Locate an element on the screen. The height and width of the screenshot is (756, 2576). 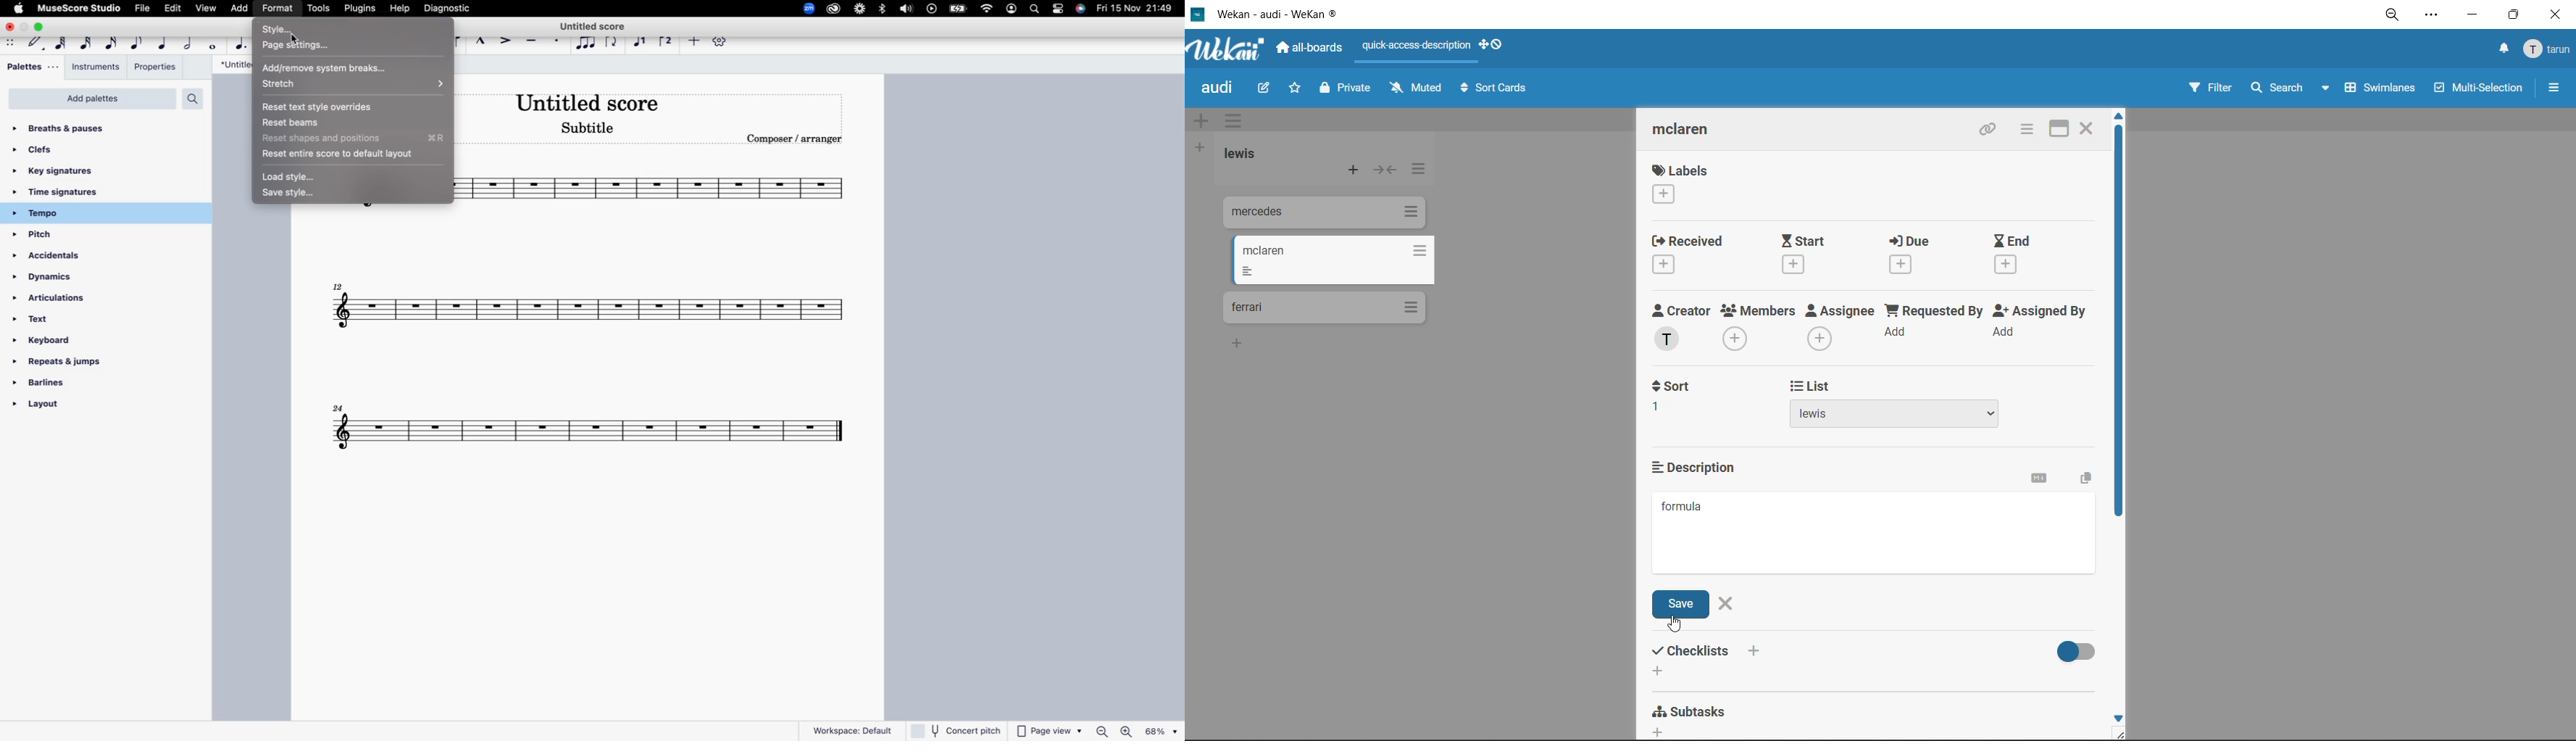
time signatures is located at coordinates (80, 193).